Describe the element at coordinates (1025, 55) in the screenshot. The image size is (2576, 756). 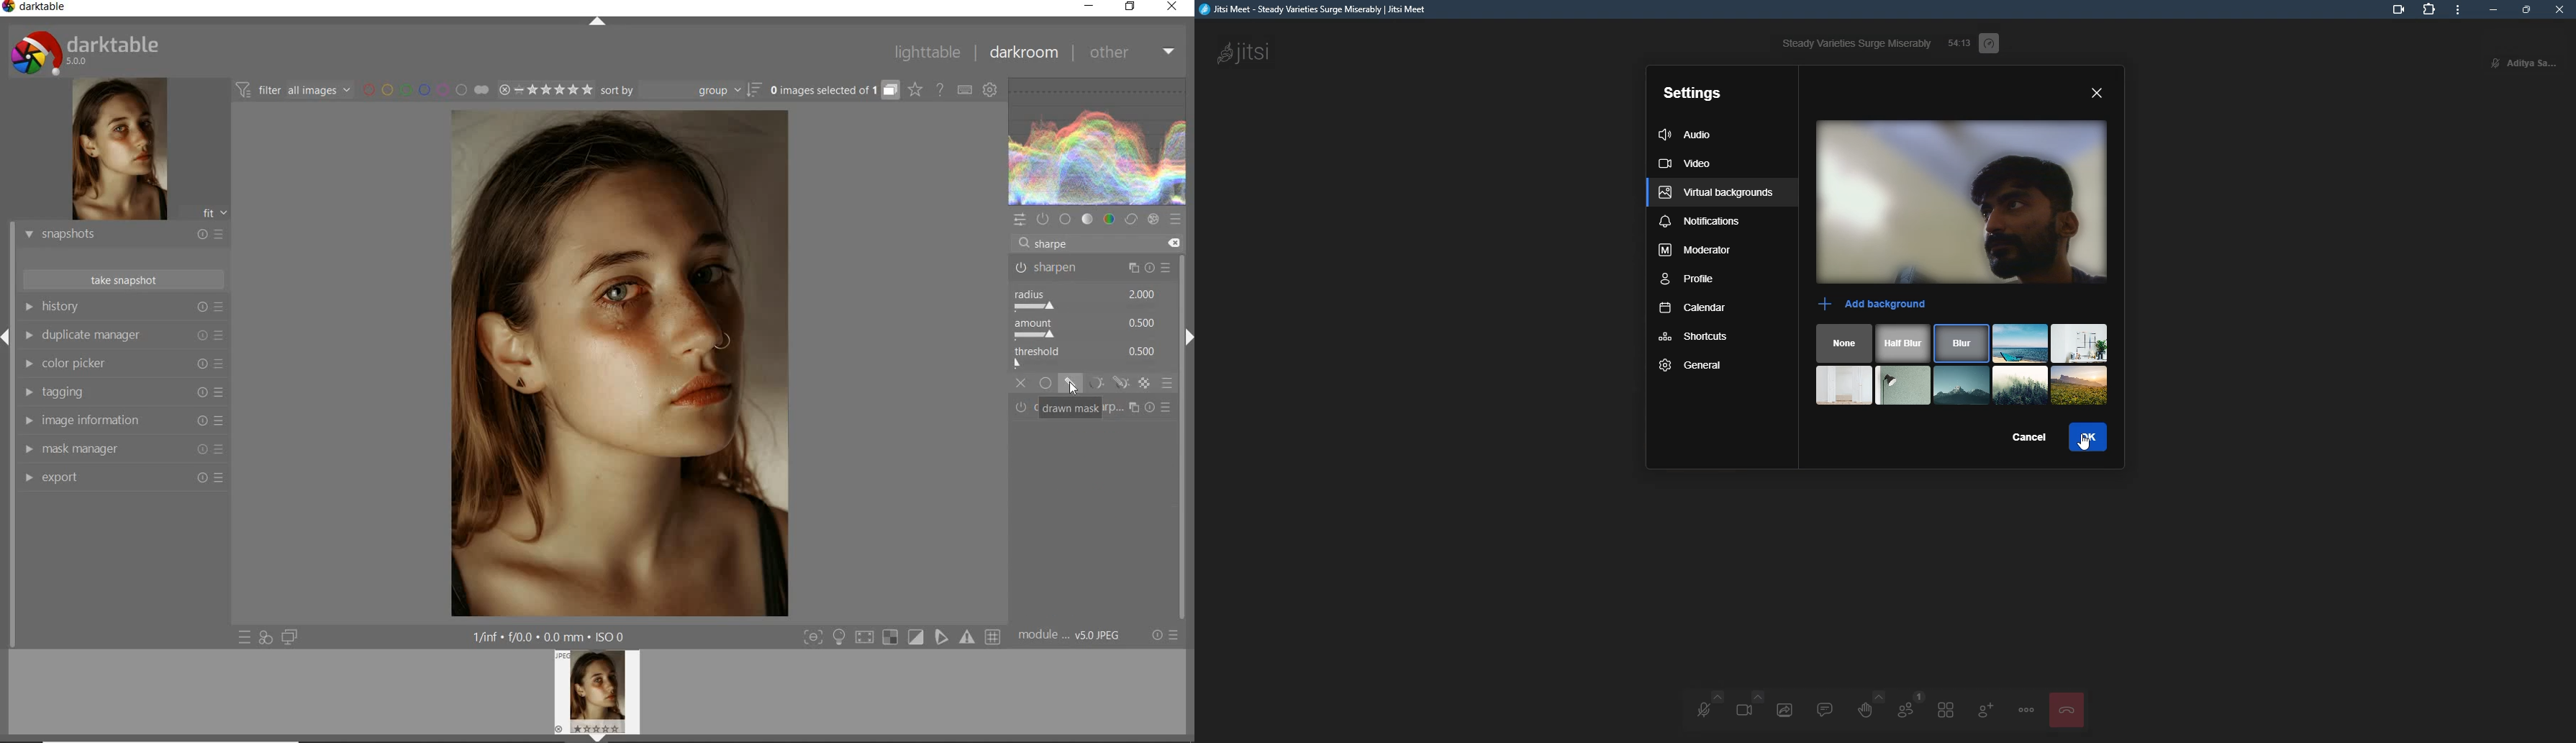
I see `darkroom` at that location.